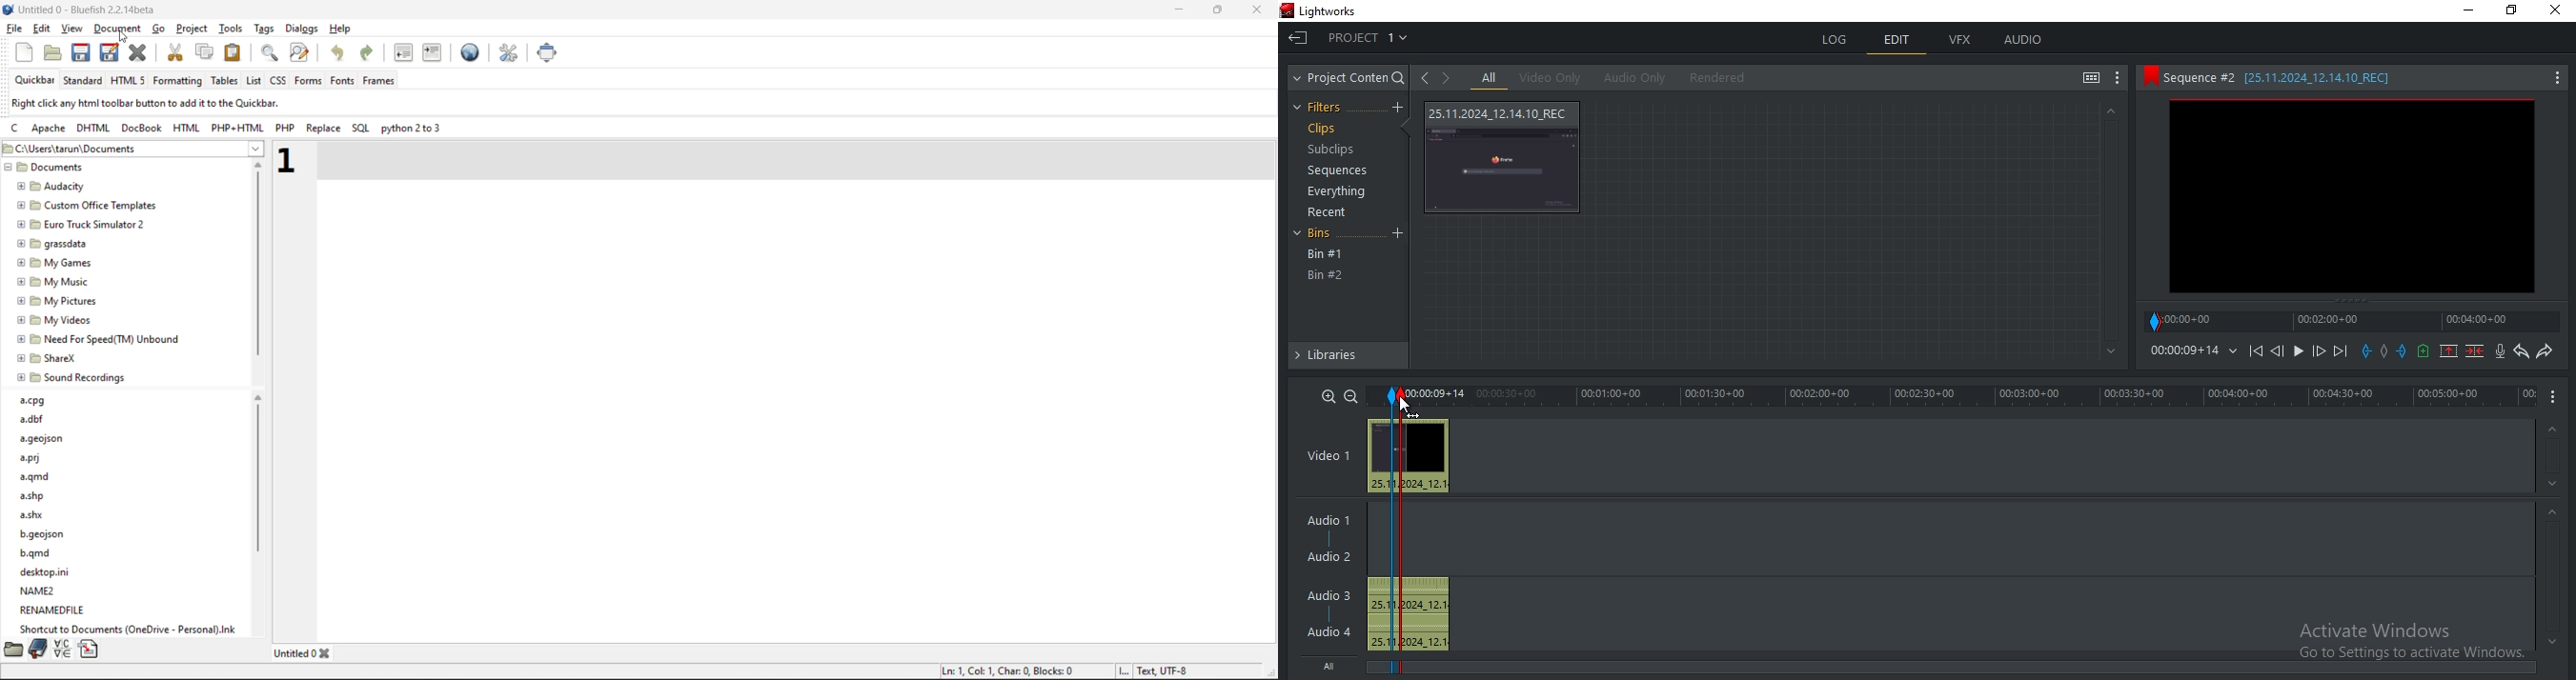 This screenshot has height=700, width=2576. What do you see at coordinates (1836, 40) in the screenshot?
I see `log` at bounding box center [1836, 40].